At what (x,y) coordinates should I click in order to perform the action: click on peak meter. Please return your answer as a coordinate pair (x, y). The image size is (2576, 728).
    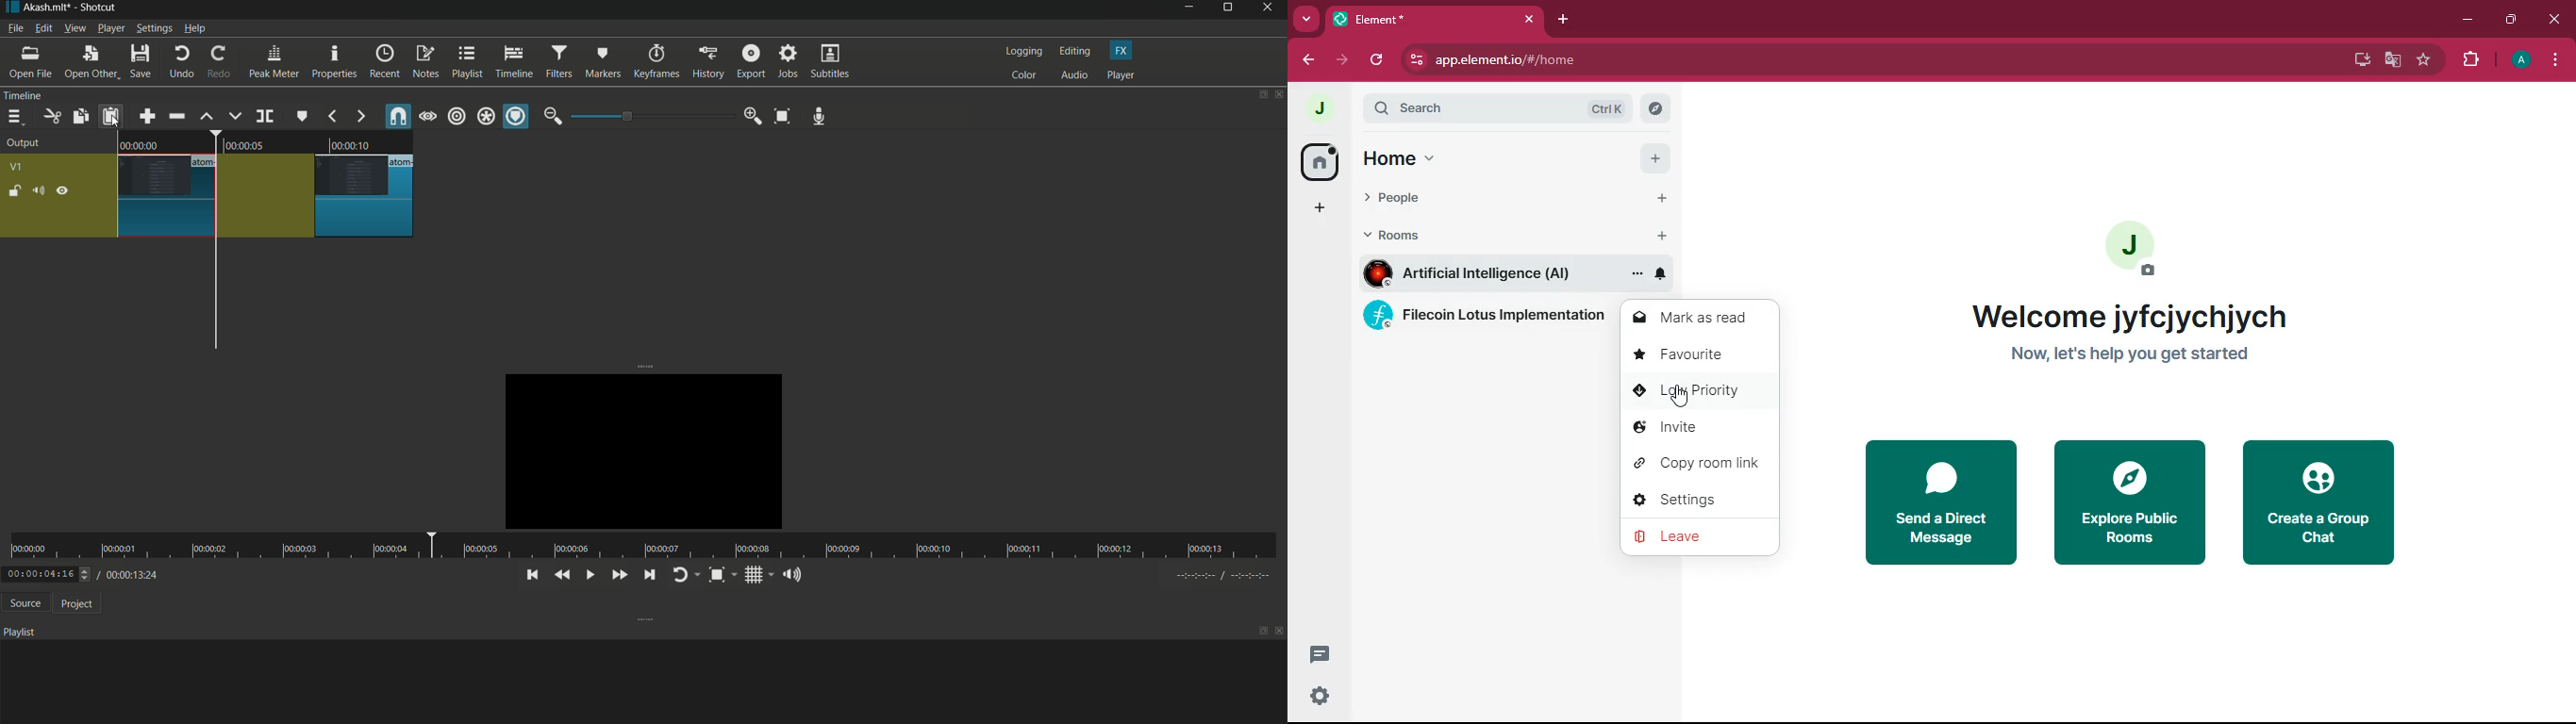
    Looking at the image, I should click on (272, 62).